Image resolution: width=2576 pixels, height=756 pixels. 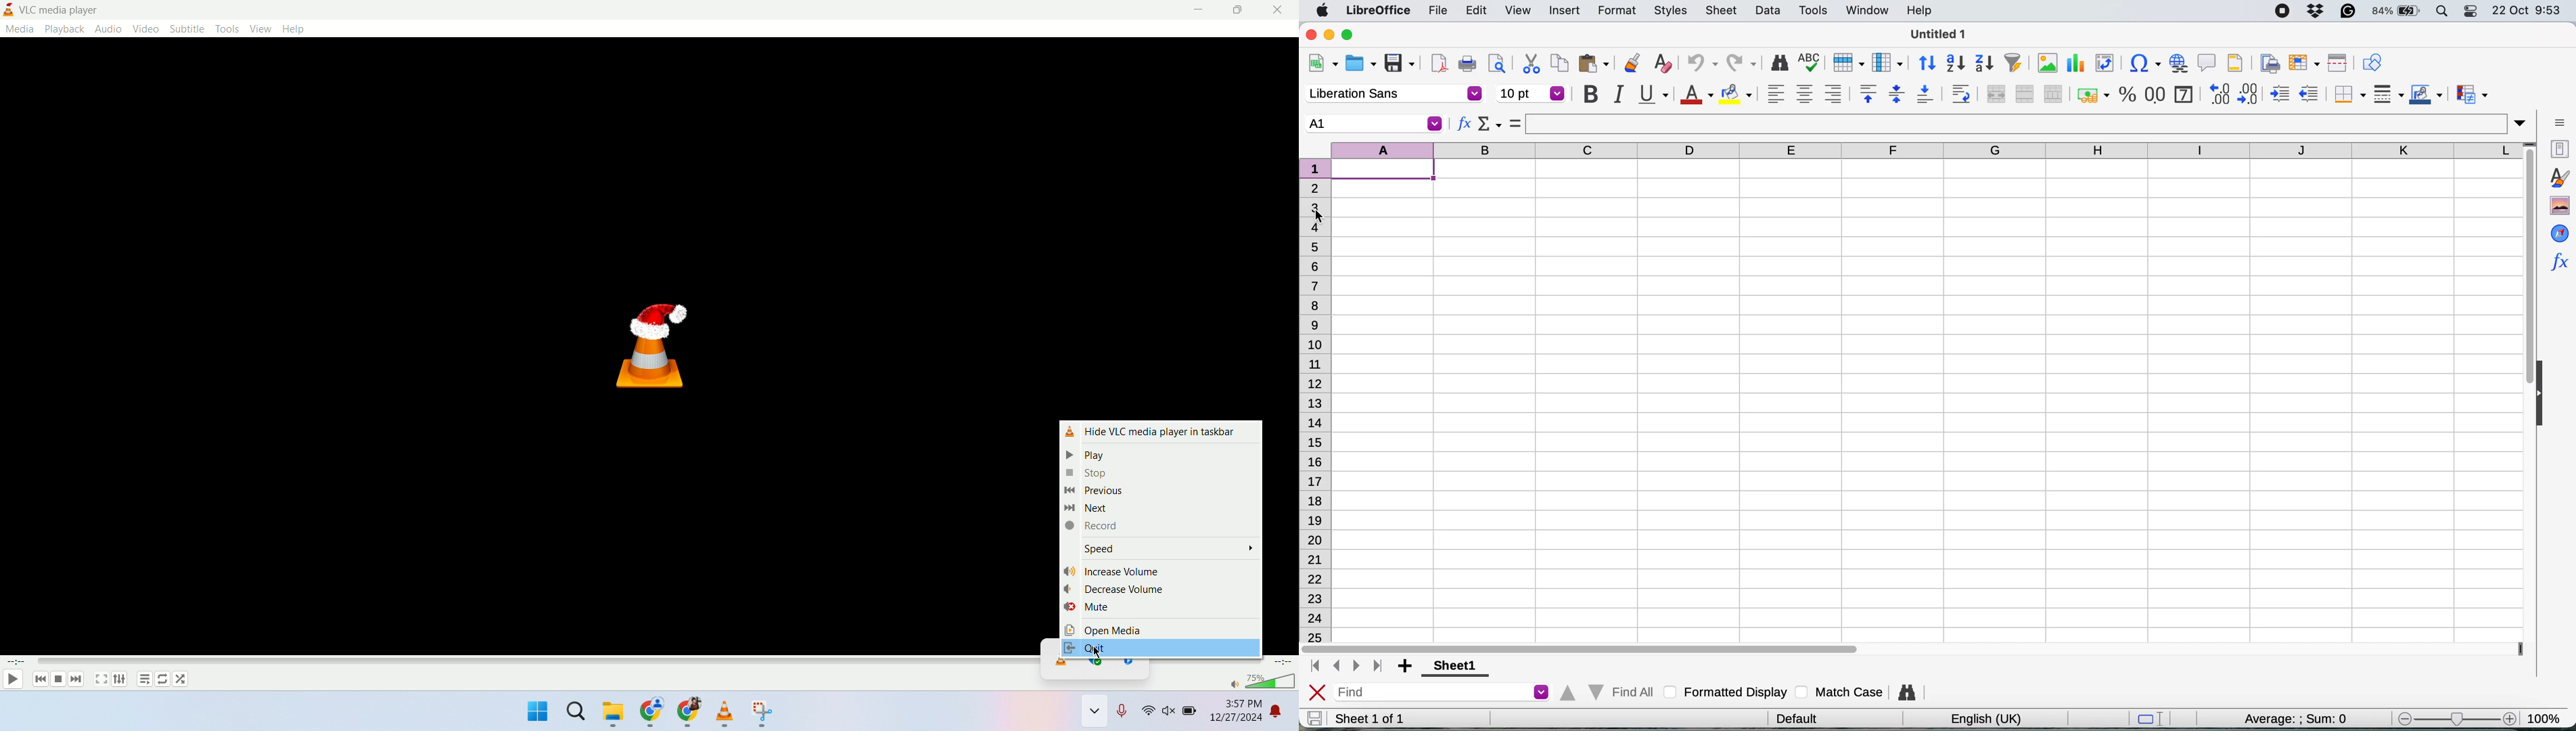 What do you see at coordinates (1323, 65) in the screenshot?
I see `new` at bounding box center [1323, 65].